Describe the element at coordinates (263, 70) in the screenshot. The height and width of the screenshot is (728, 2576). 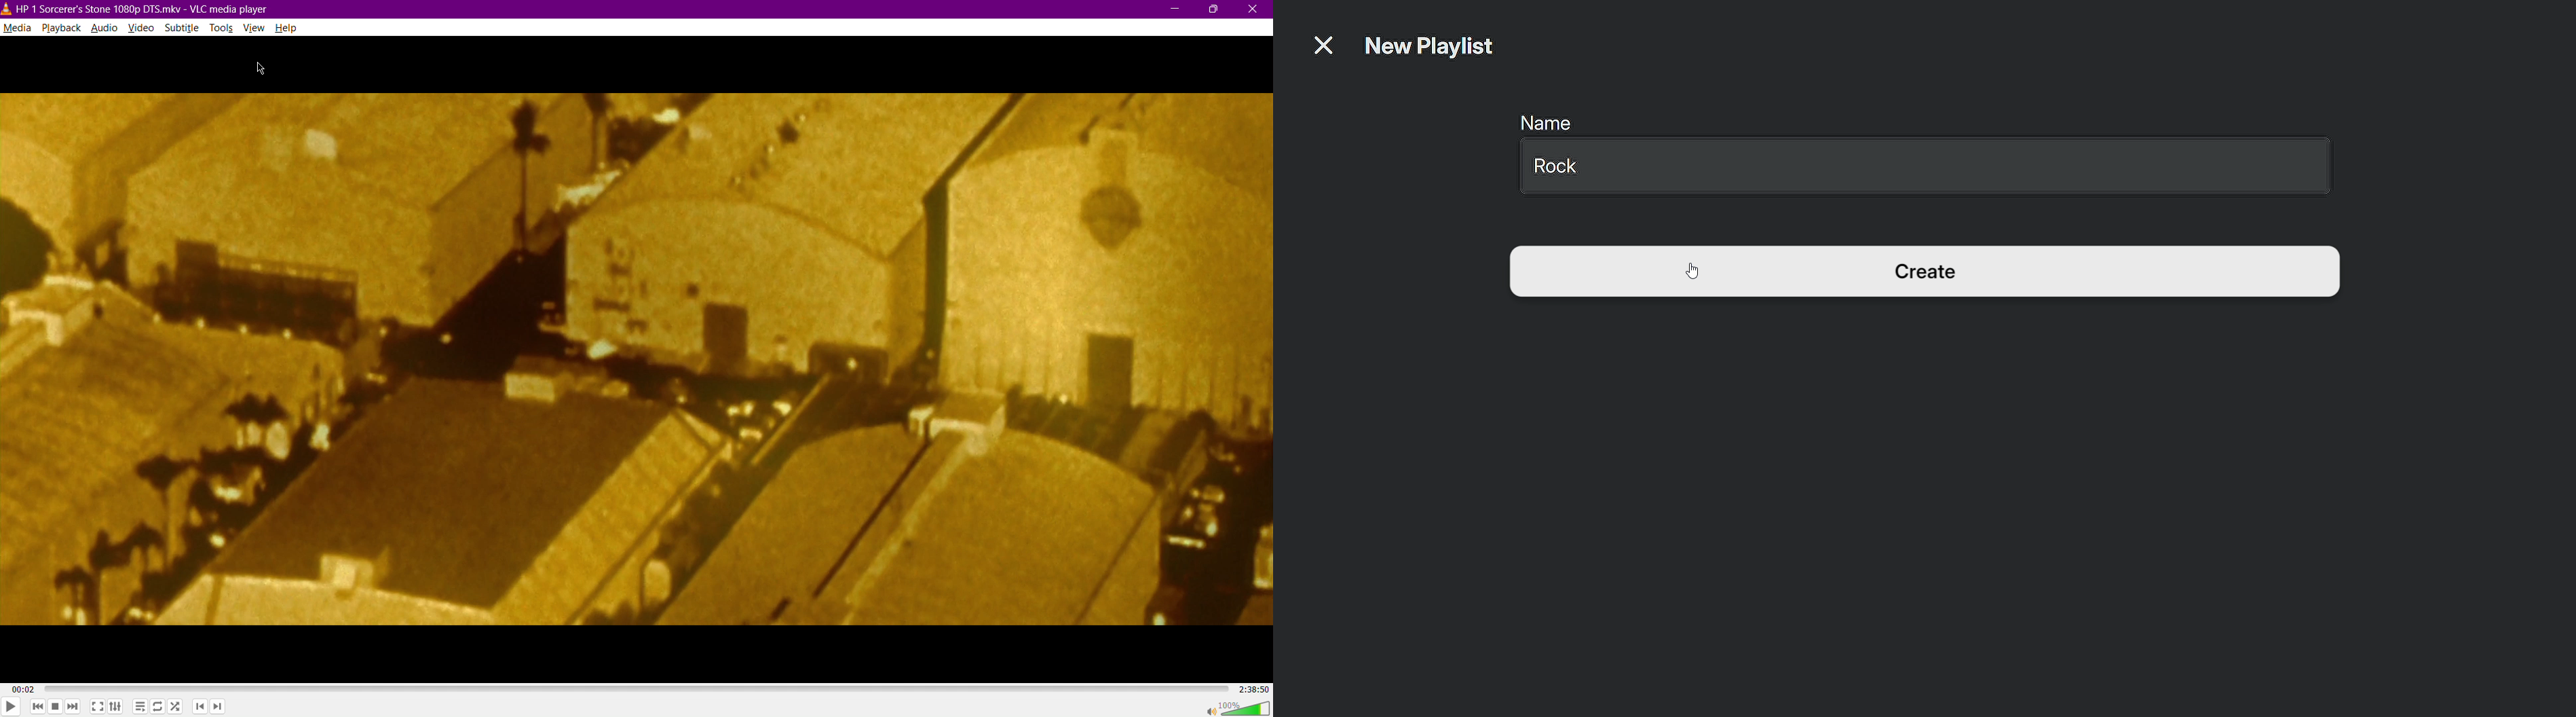
I see `Cursor` at that location.